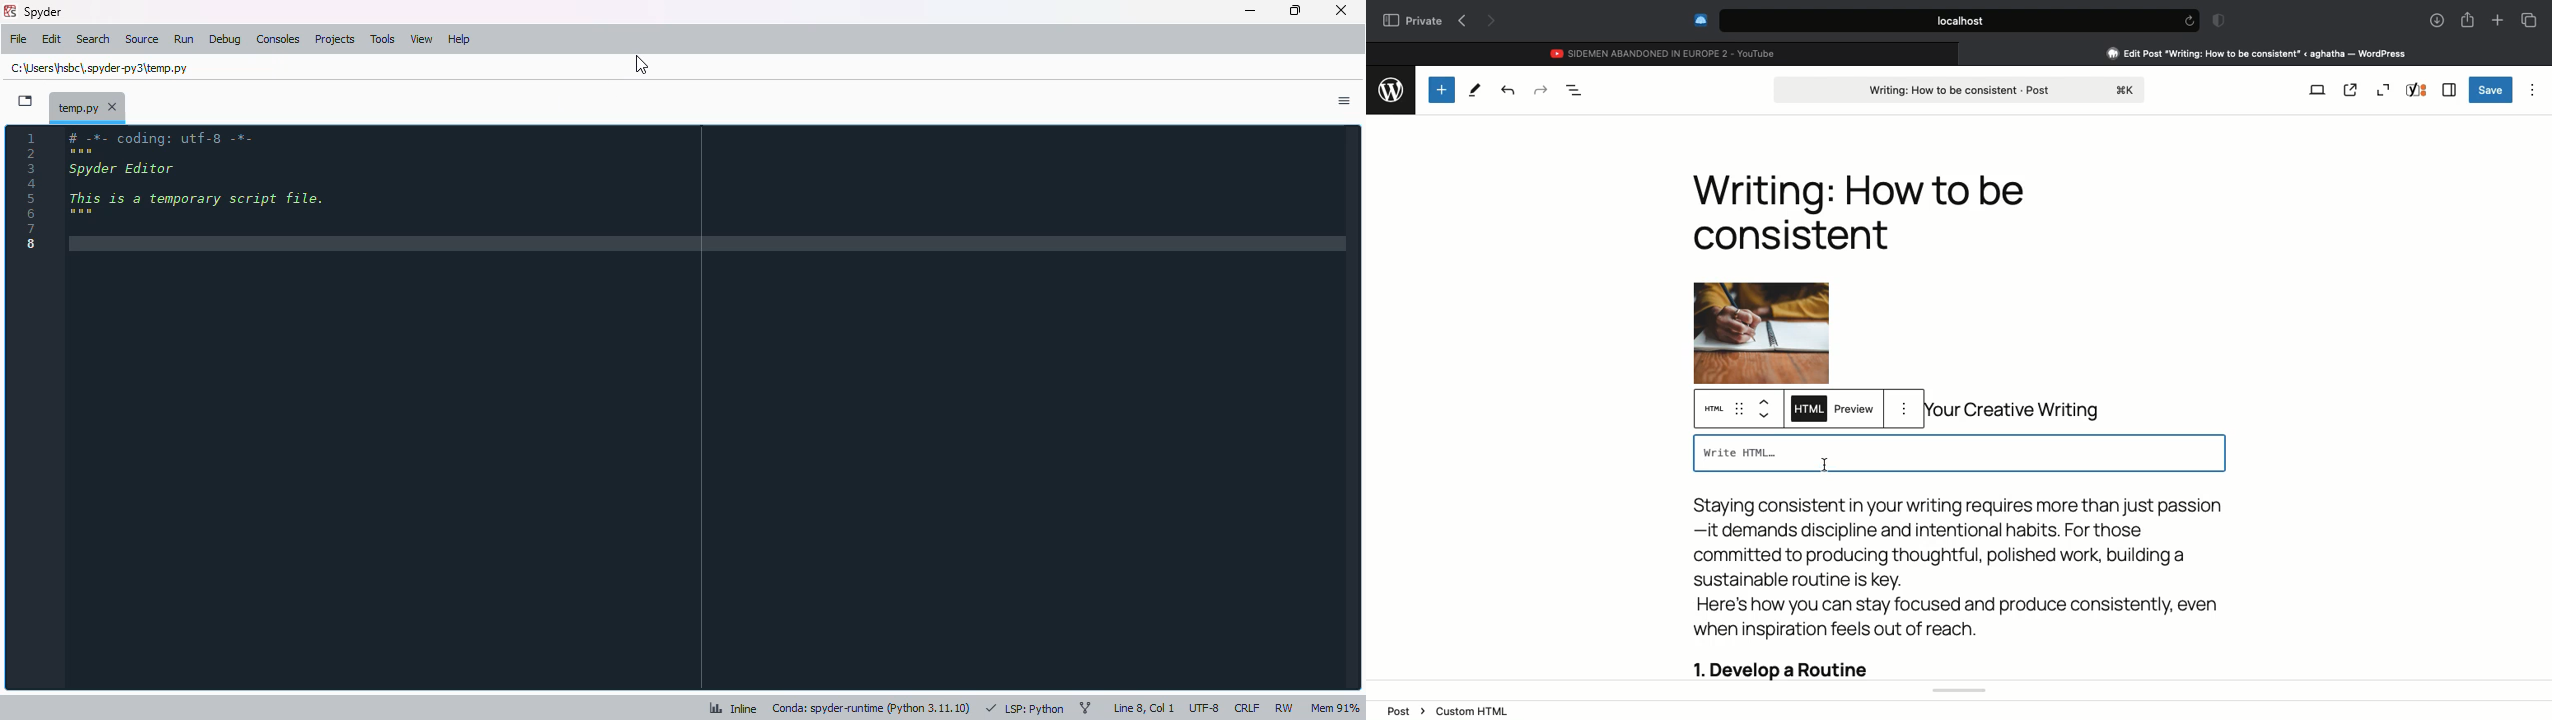 The height and width of the screenshot is (728, 2576). What do you see at coordinates (226, 40) in the screenshot?
I see `debug` at bounding box center [226, 40].